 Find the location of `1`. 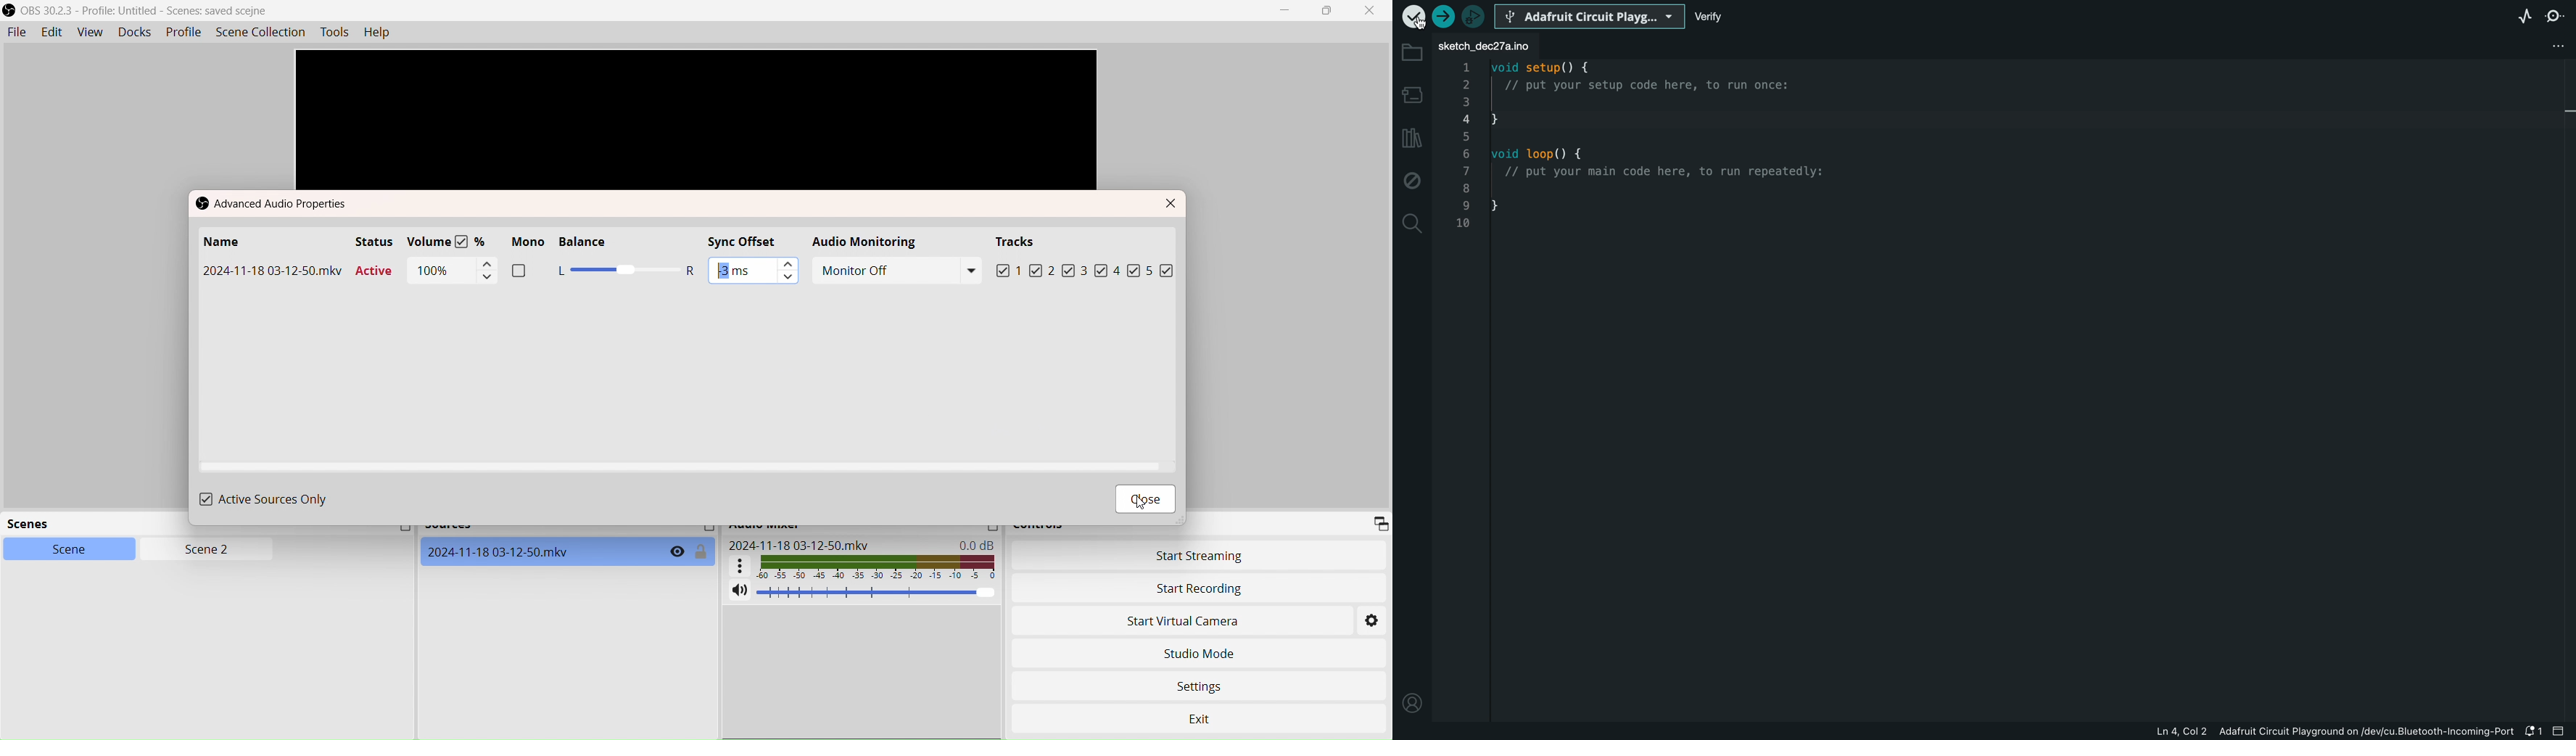

1 is located at coordinates (1017, 271).